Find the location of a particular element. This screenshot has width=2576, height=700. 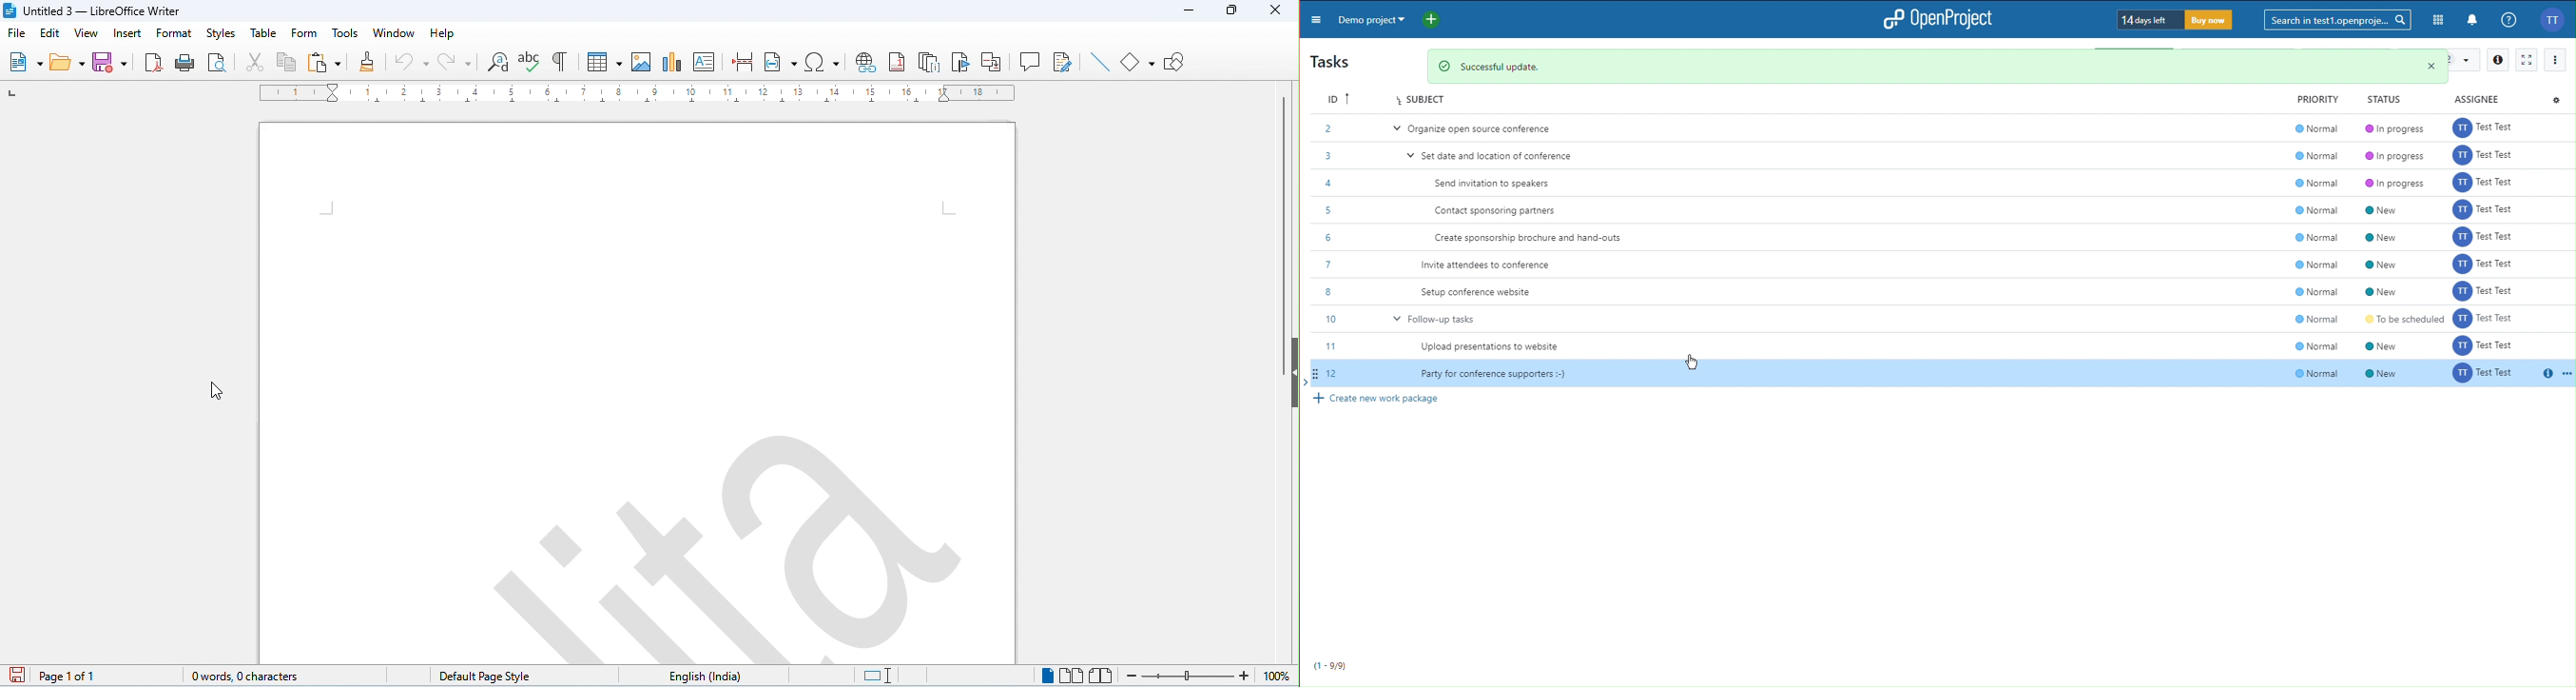

clone is located at coordinates (368, 60).